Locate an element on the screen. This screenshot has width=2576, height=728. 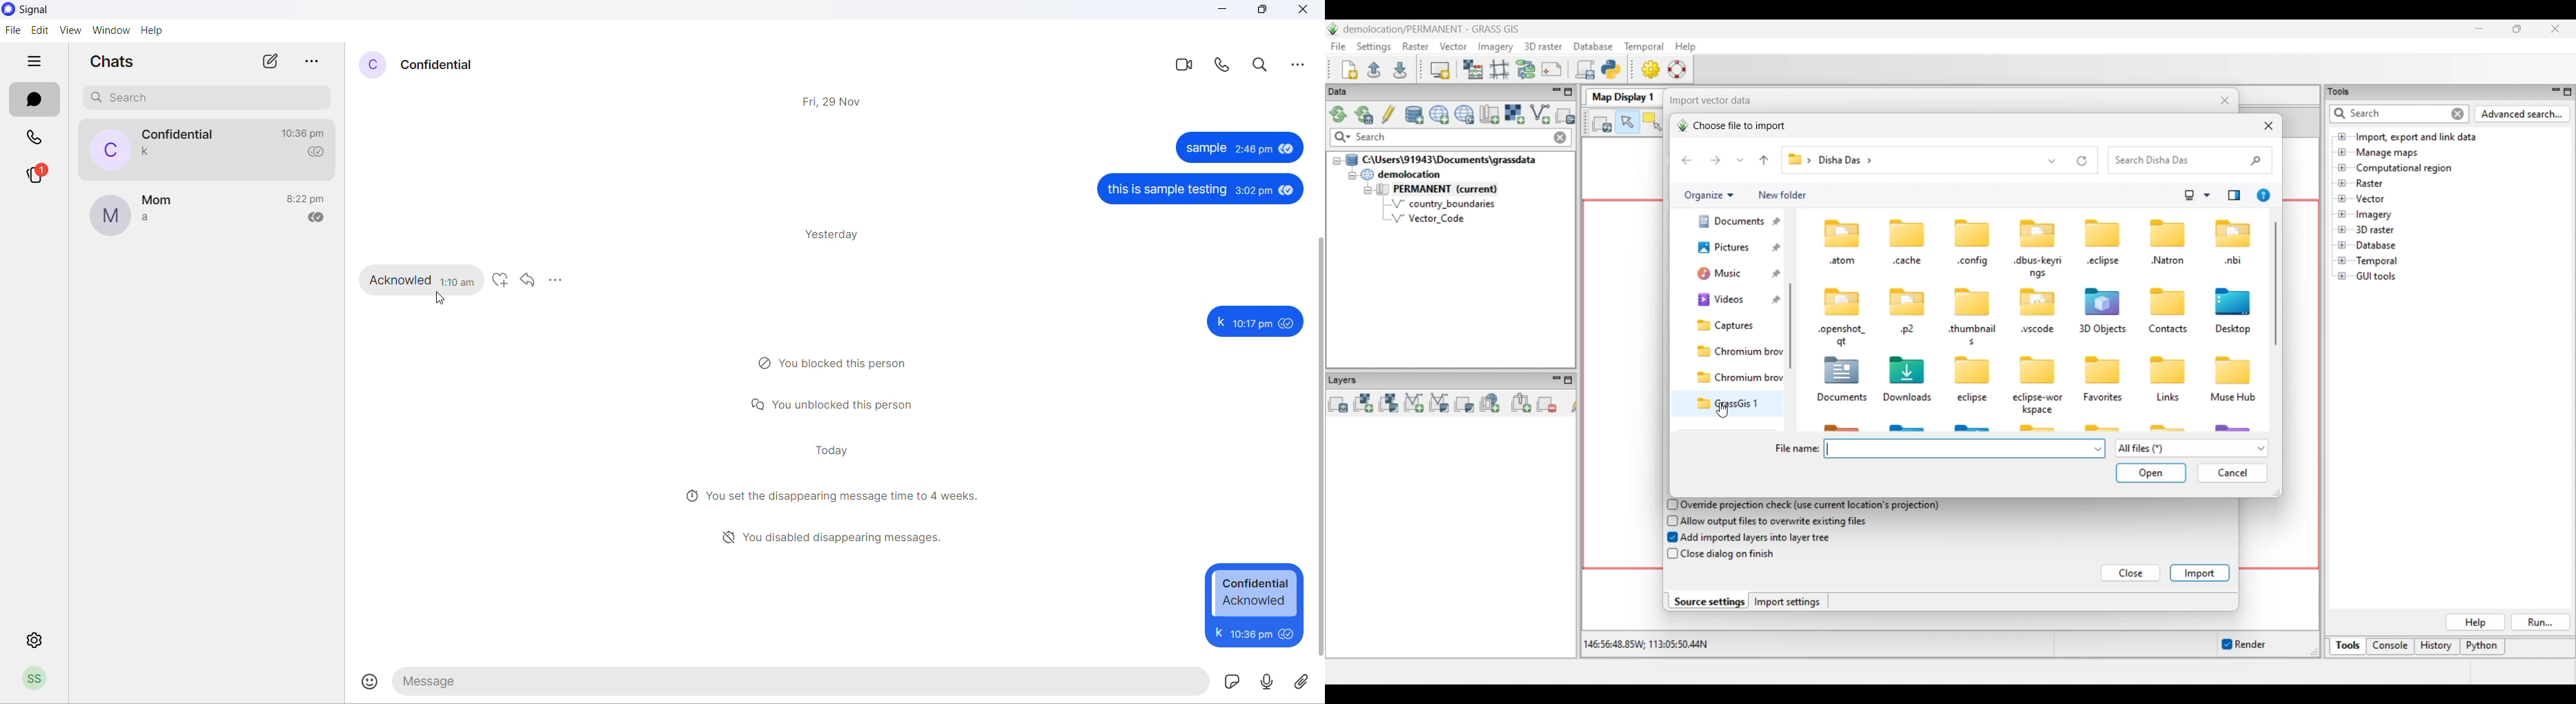
seen is located at coordinates (1288, 323).